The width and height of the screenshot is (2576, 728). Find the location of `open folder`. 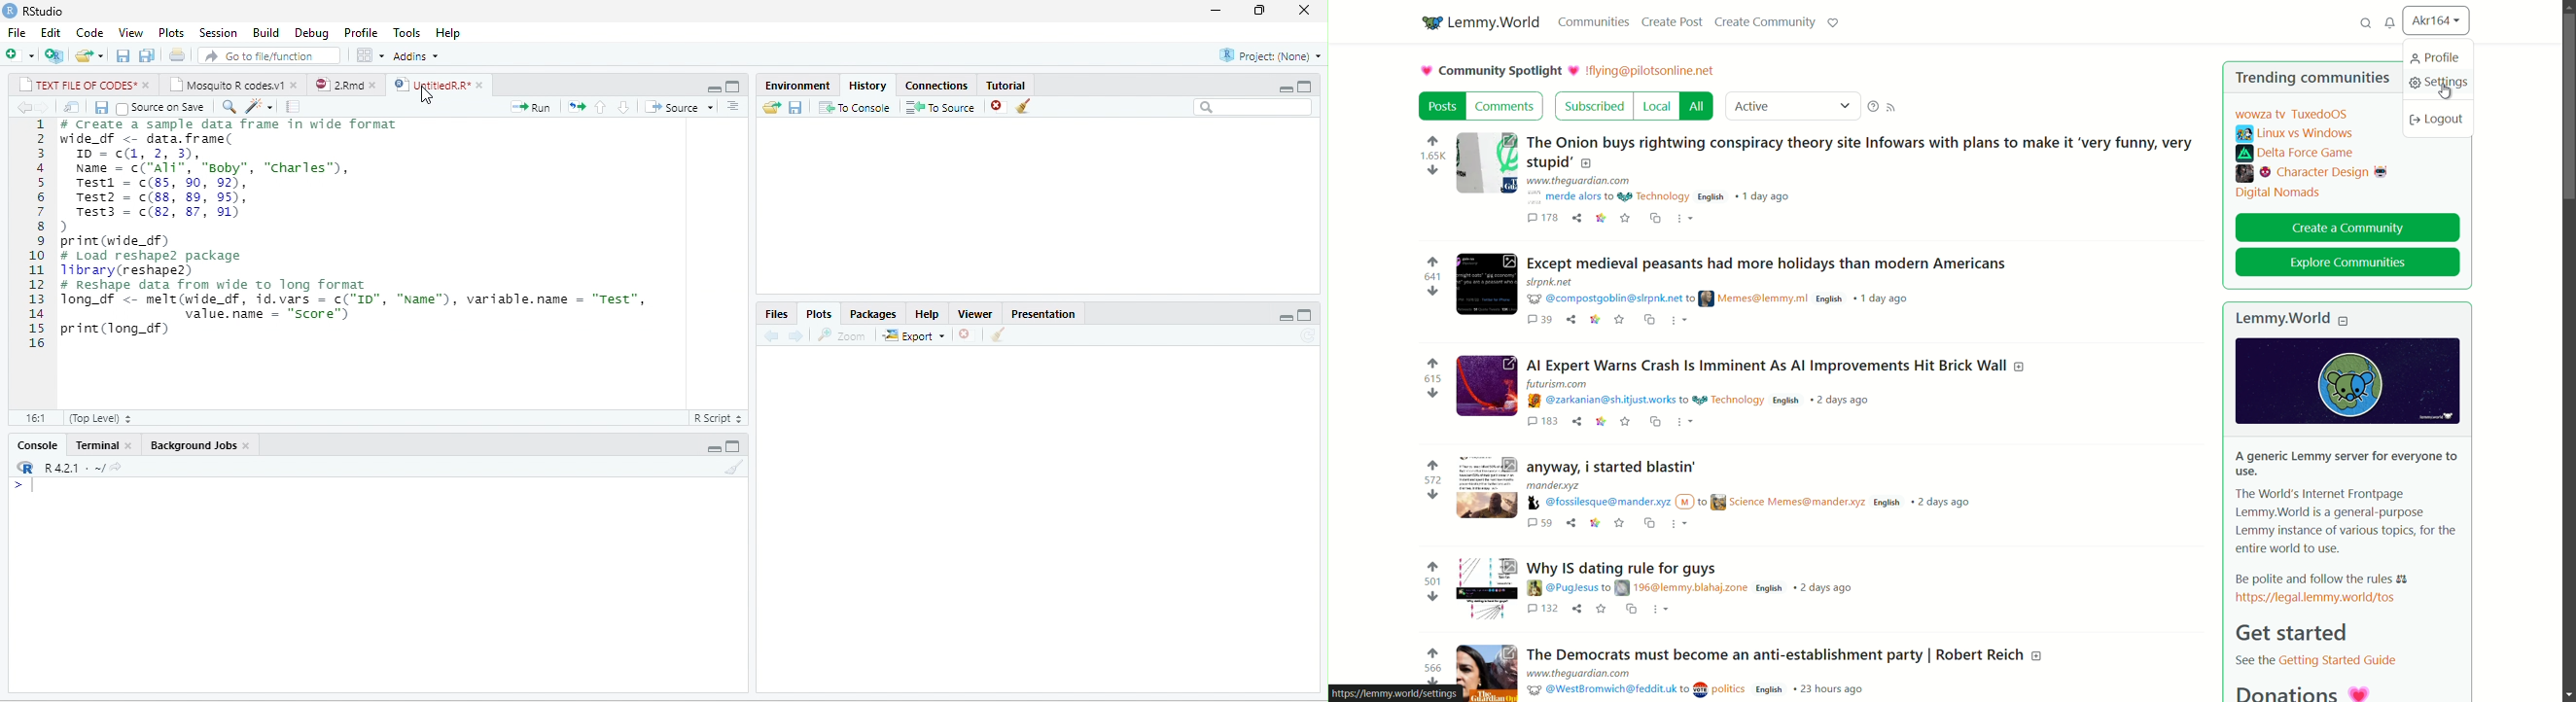

open folder is located at coordinates (772, 107).